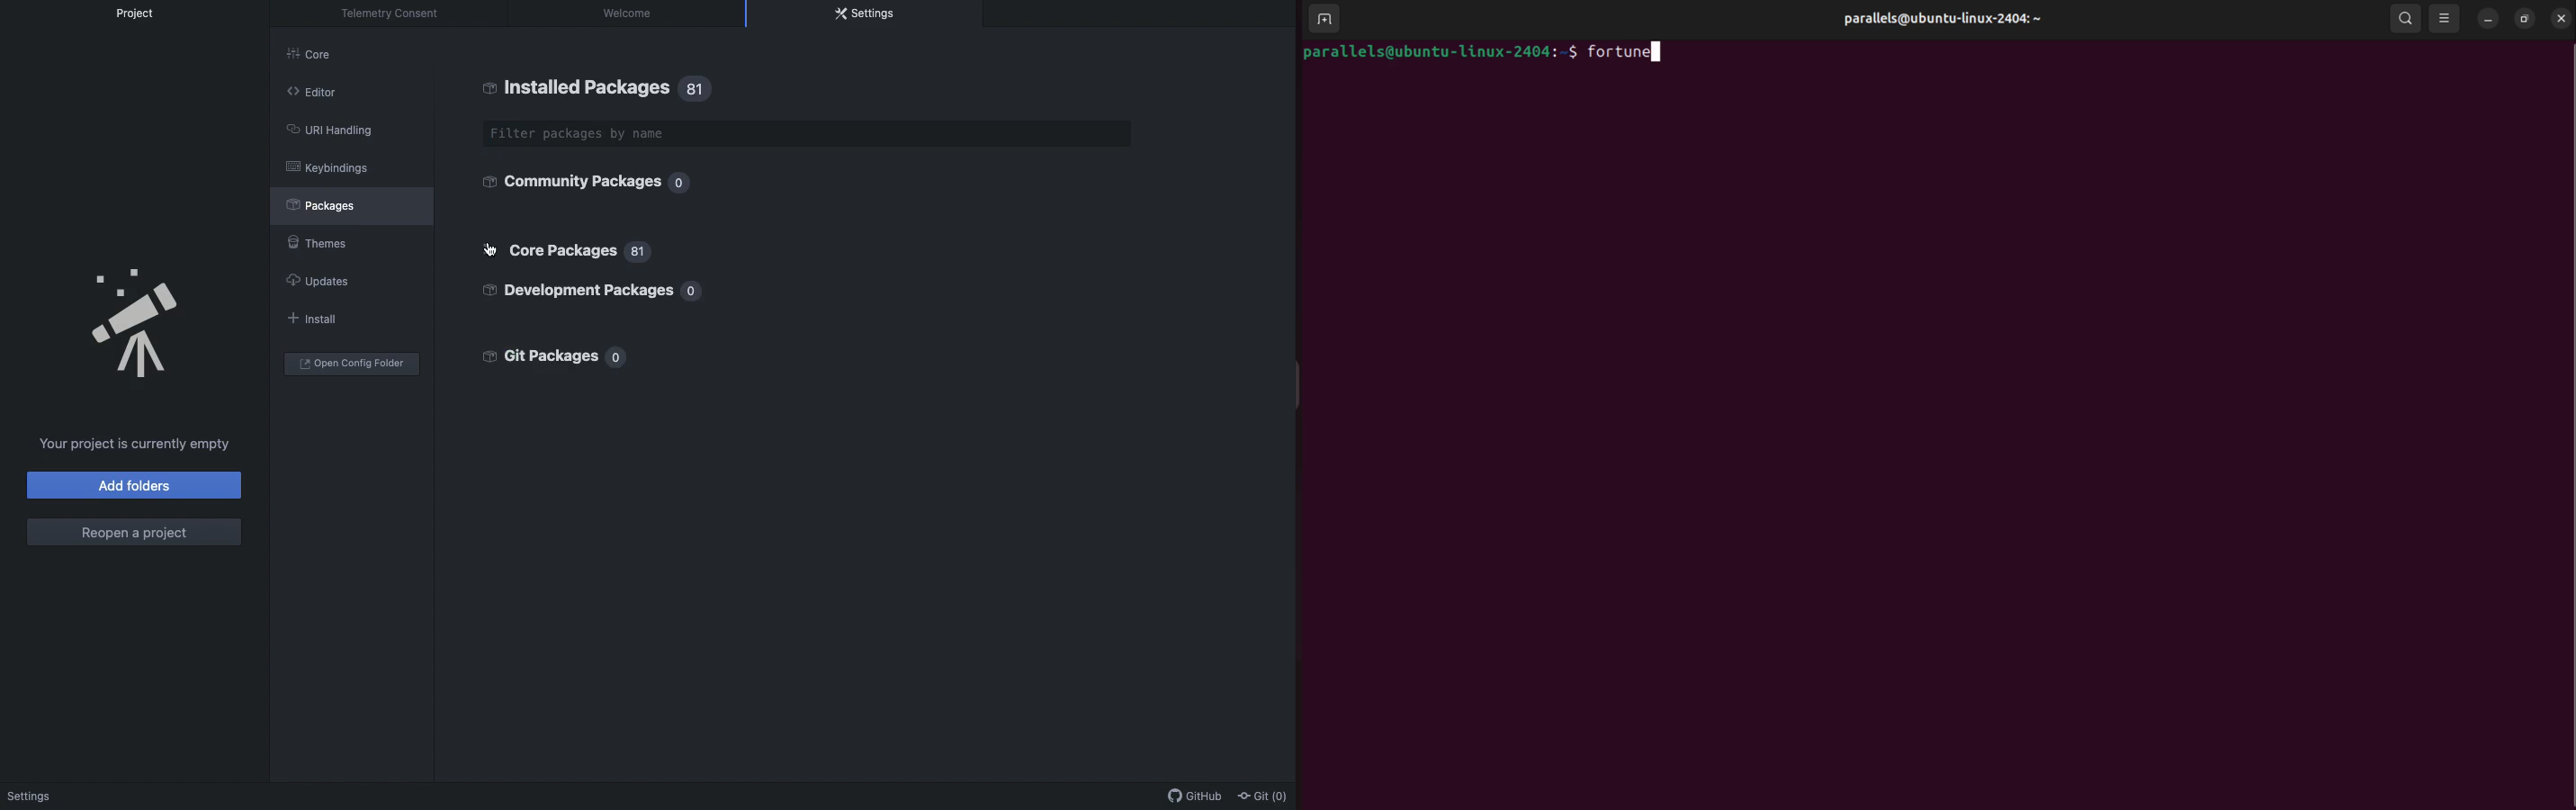 Image resolution: width=2576 pixels, height=812 pixels. I want to click on Open config folder, so click(352, 364).